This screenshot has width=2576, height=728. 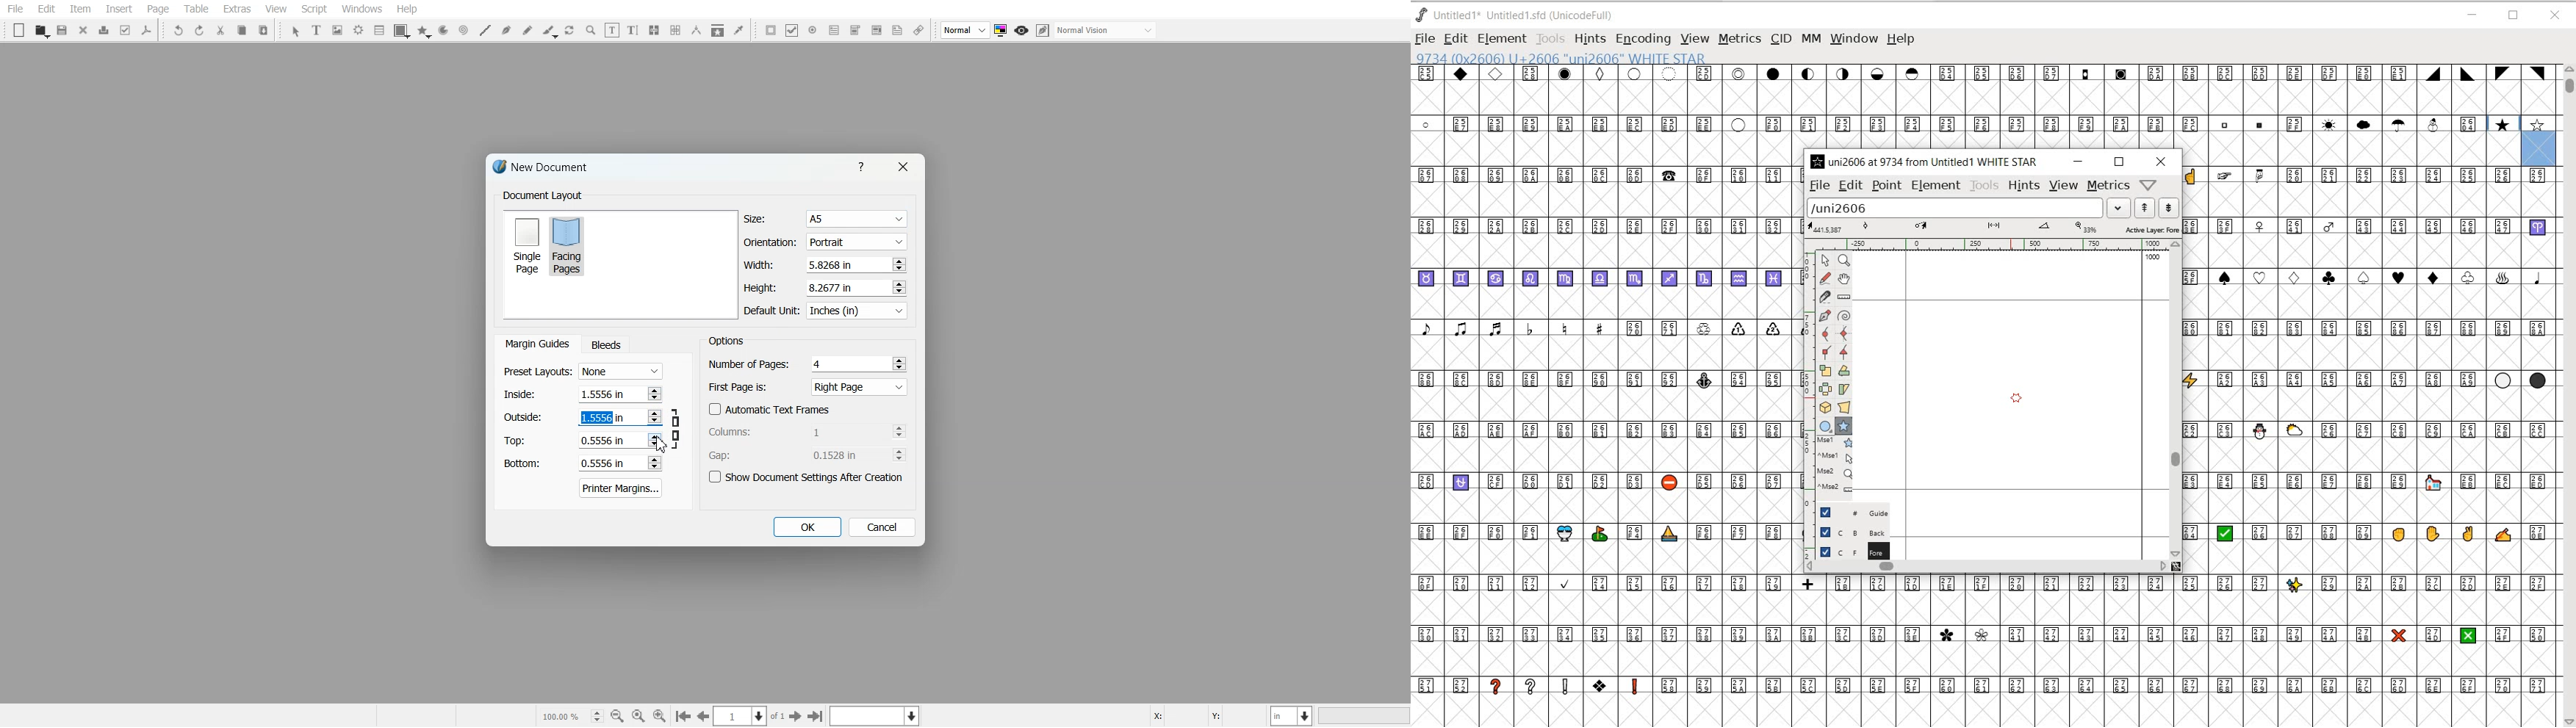 I want to click on Close, so click(x=902, y=167).